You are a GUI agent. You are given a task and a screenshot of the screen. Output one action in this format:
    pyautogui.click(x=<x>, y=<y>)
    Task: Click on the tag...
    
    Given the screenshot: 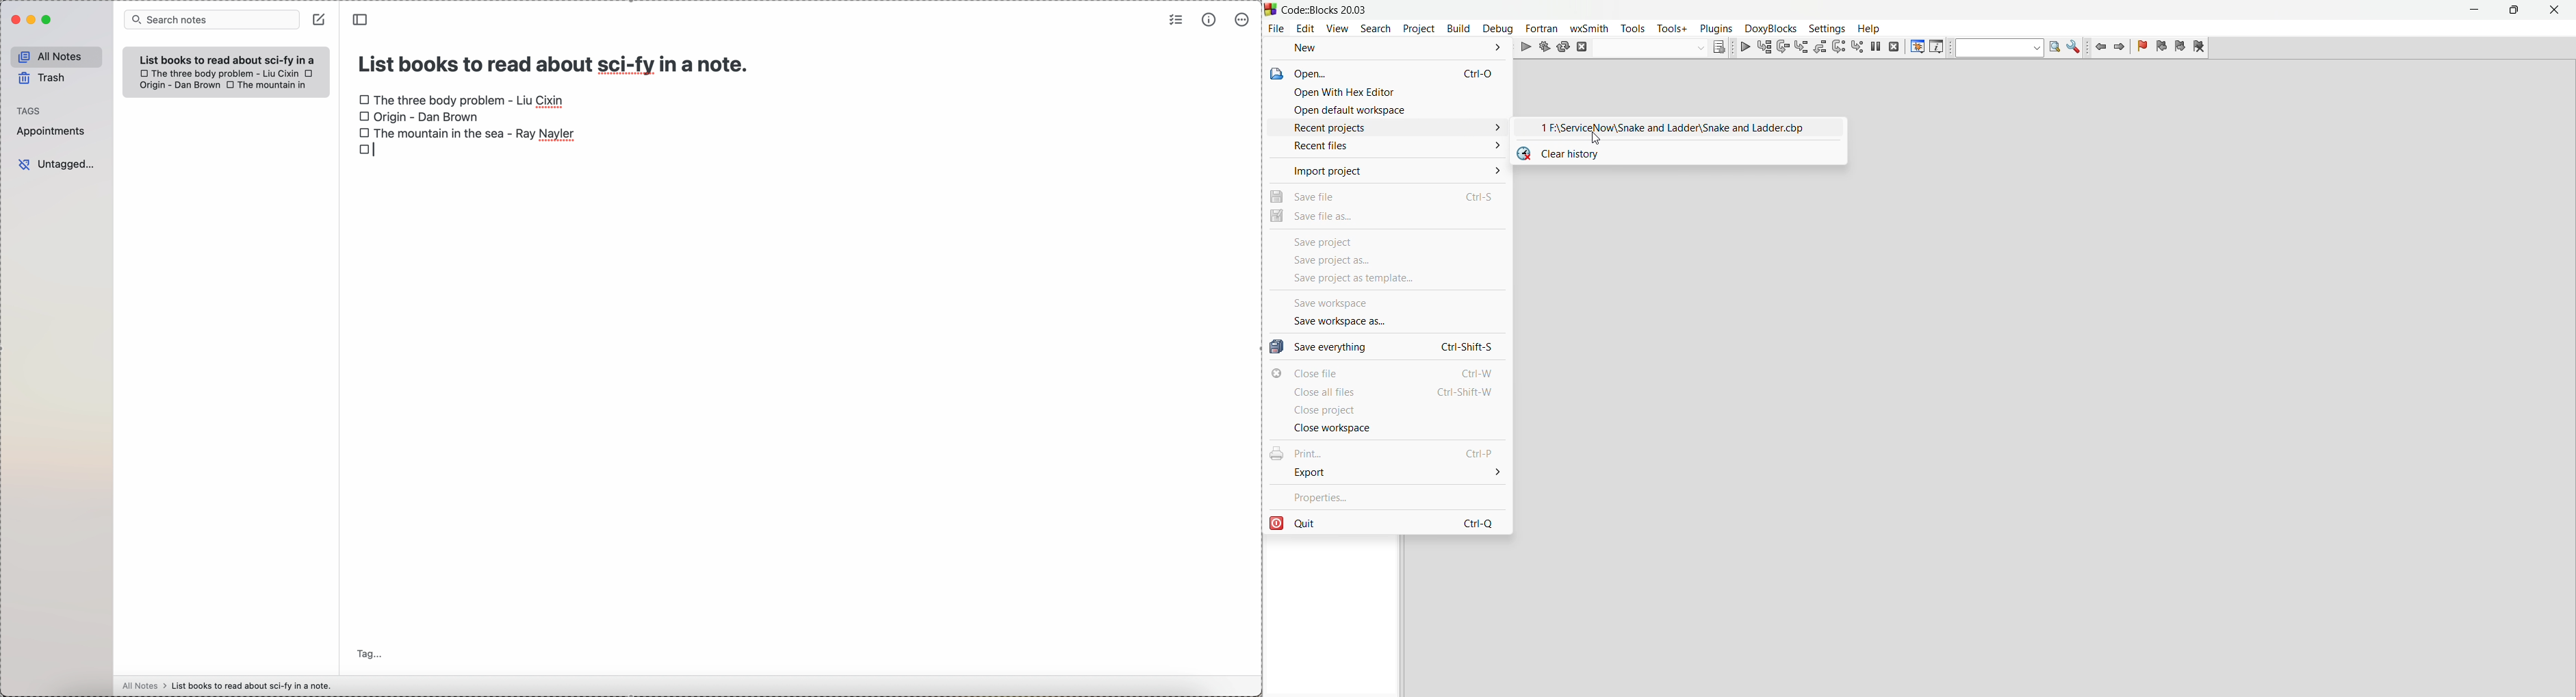 What is the action you would take?
    pyautogui.click(x=371, y=655)
    